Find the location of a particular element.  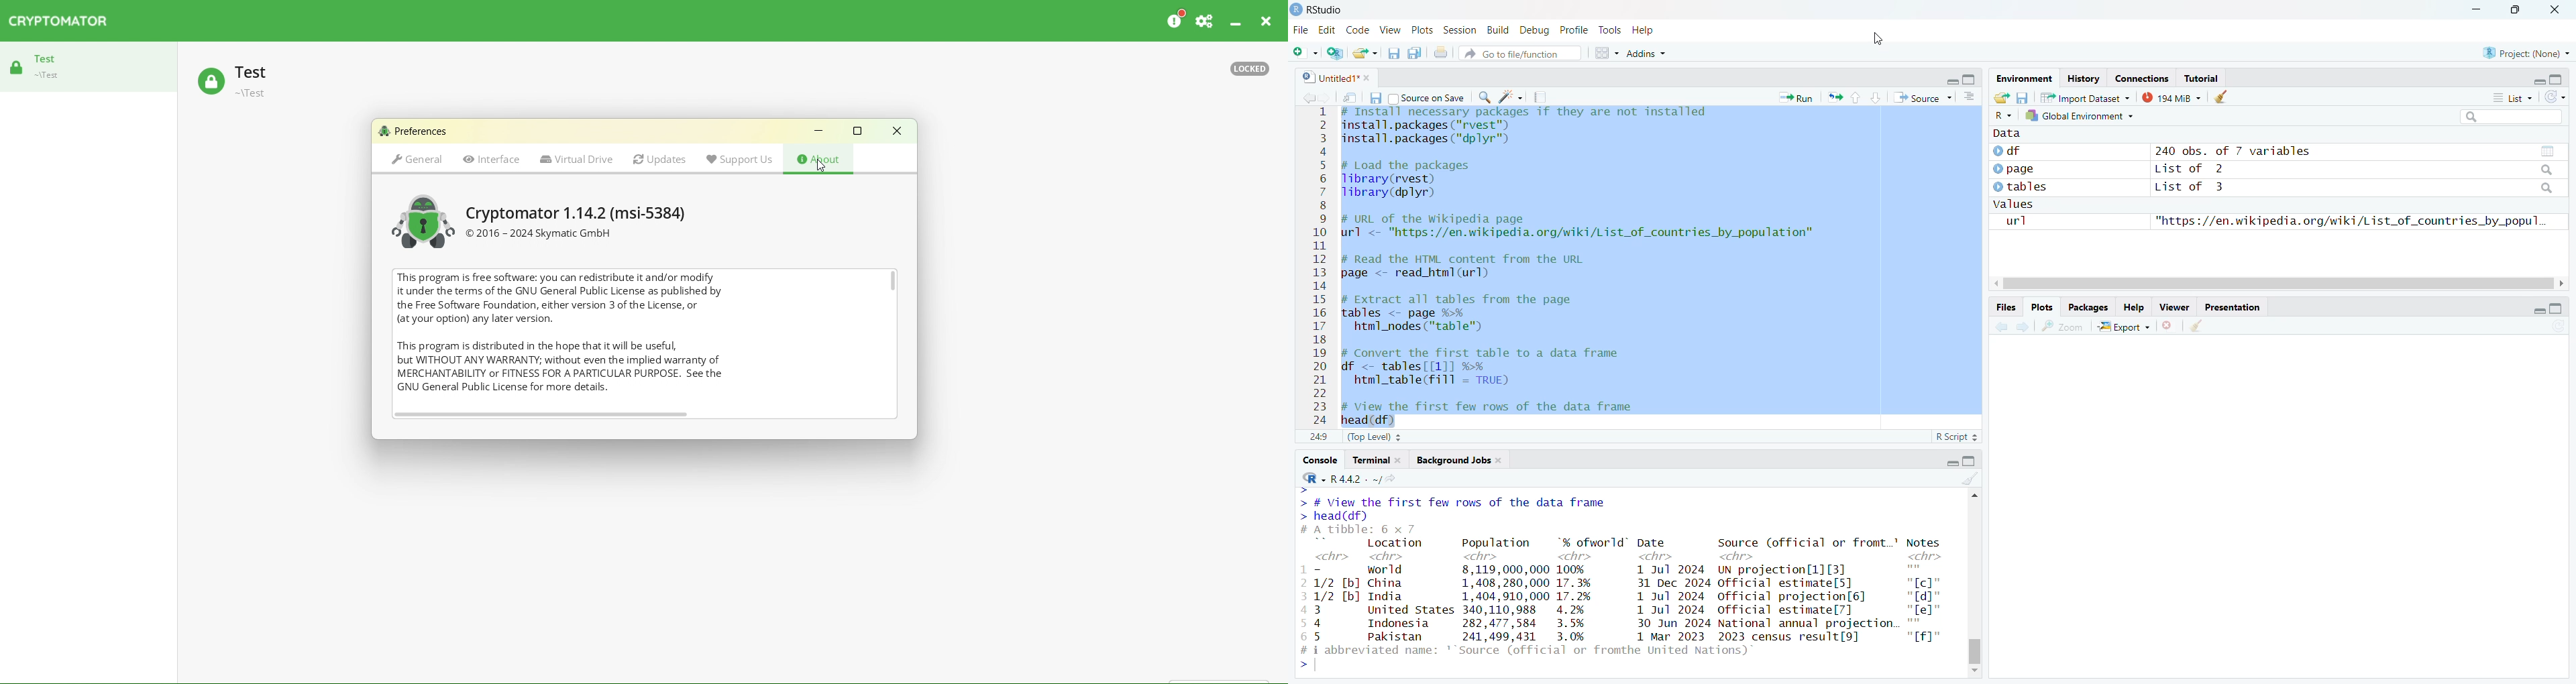

Presentation is located at coordinates (2231, 306).